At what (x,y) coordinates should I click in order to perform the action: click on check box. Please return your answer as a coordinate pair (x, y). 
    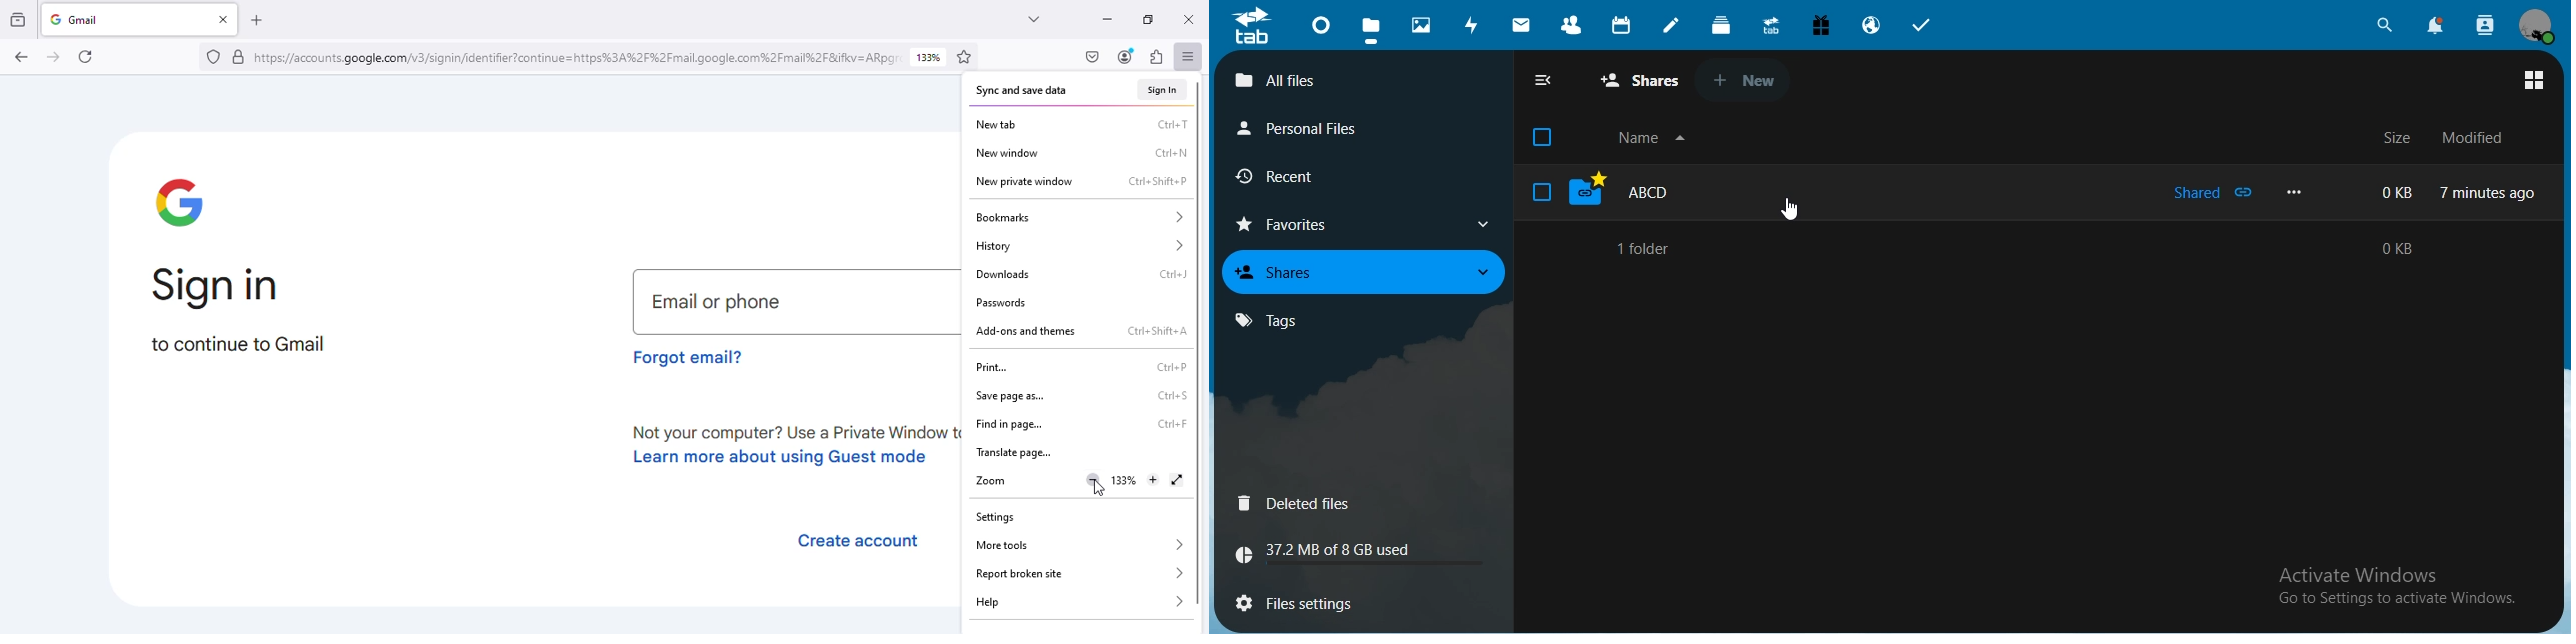
    Looking at the image, I should click on (1541, 190).